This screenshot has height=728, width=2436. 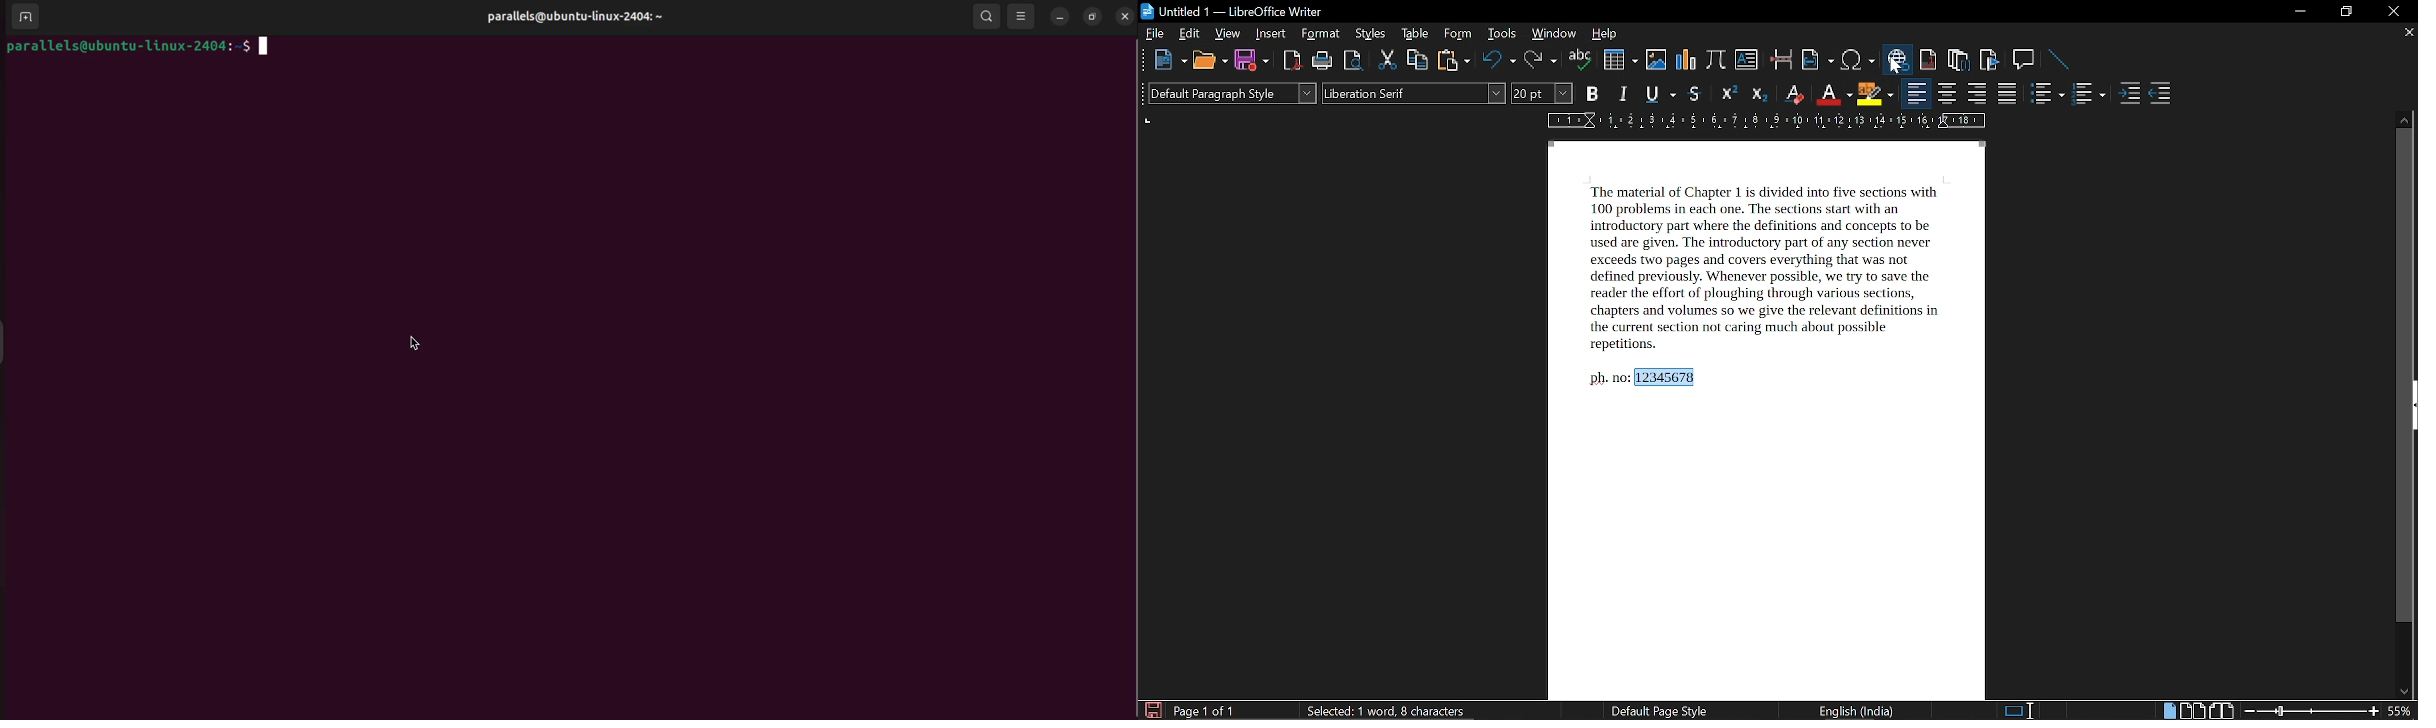 What do you see at coordinates (2408, 33) in the screenshot?
I see `close current tab` at bounding box center [2408, 33].